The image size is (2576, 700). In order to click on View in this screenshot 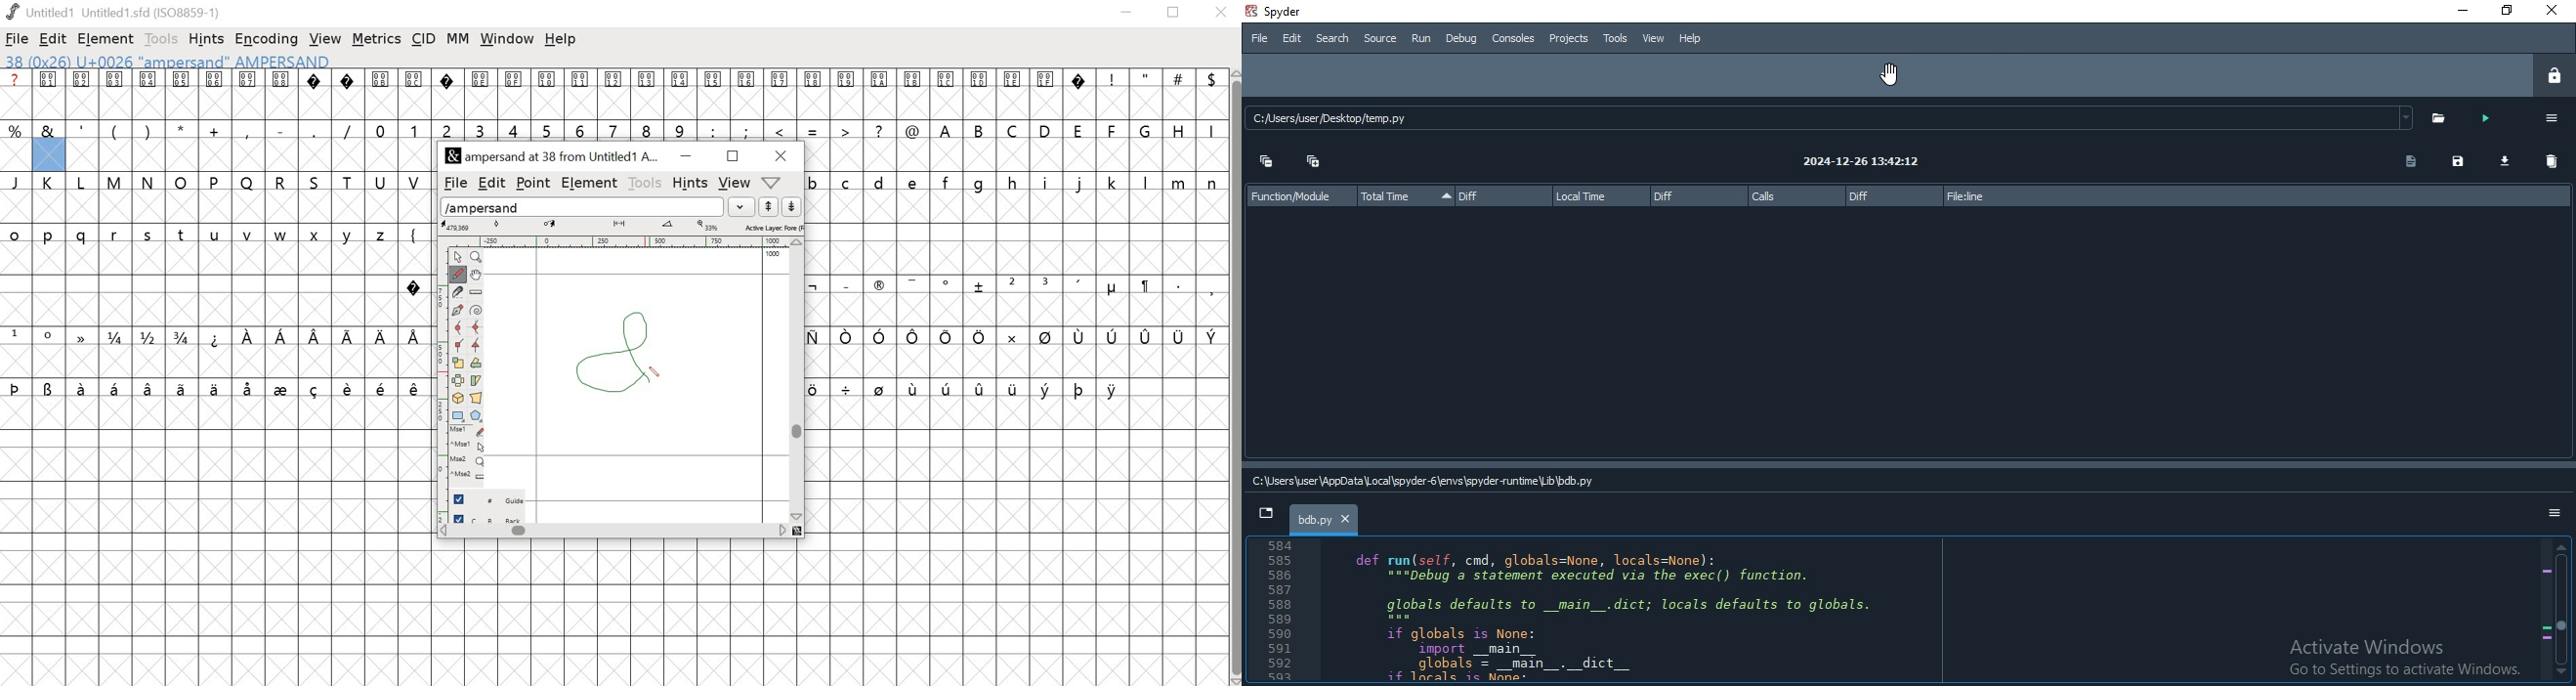, I will do `click(1654, 39)`.